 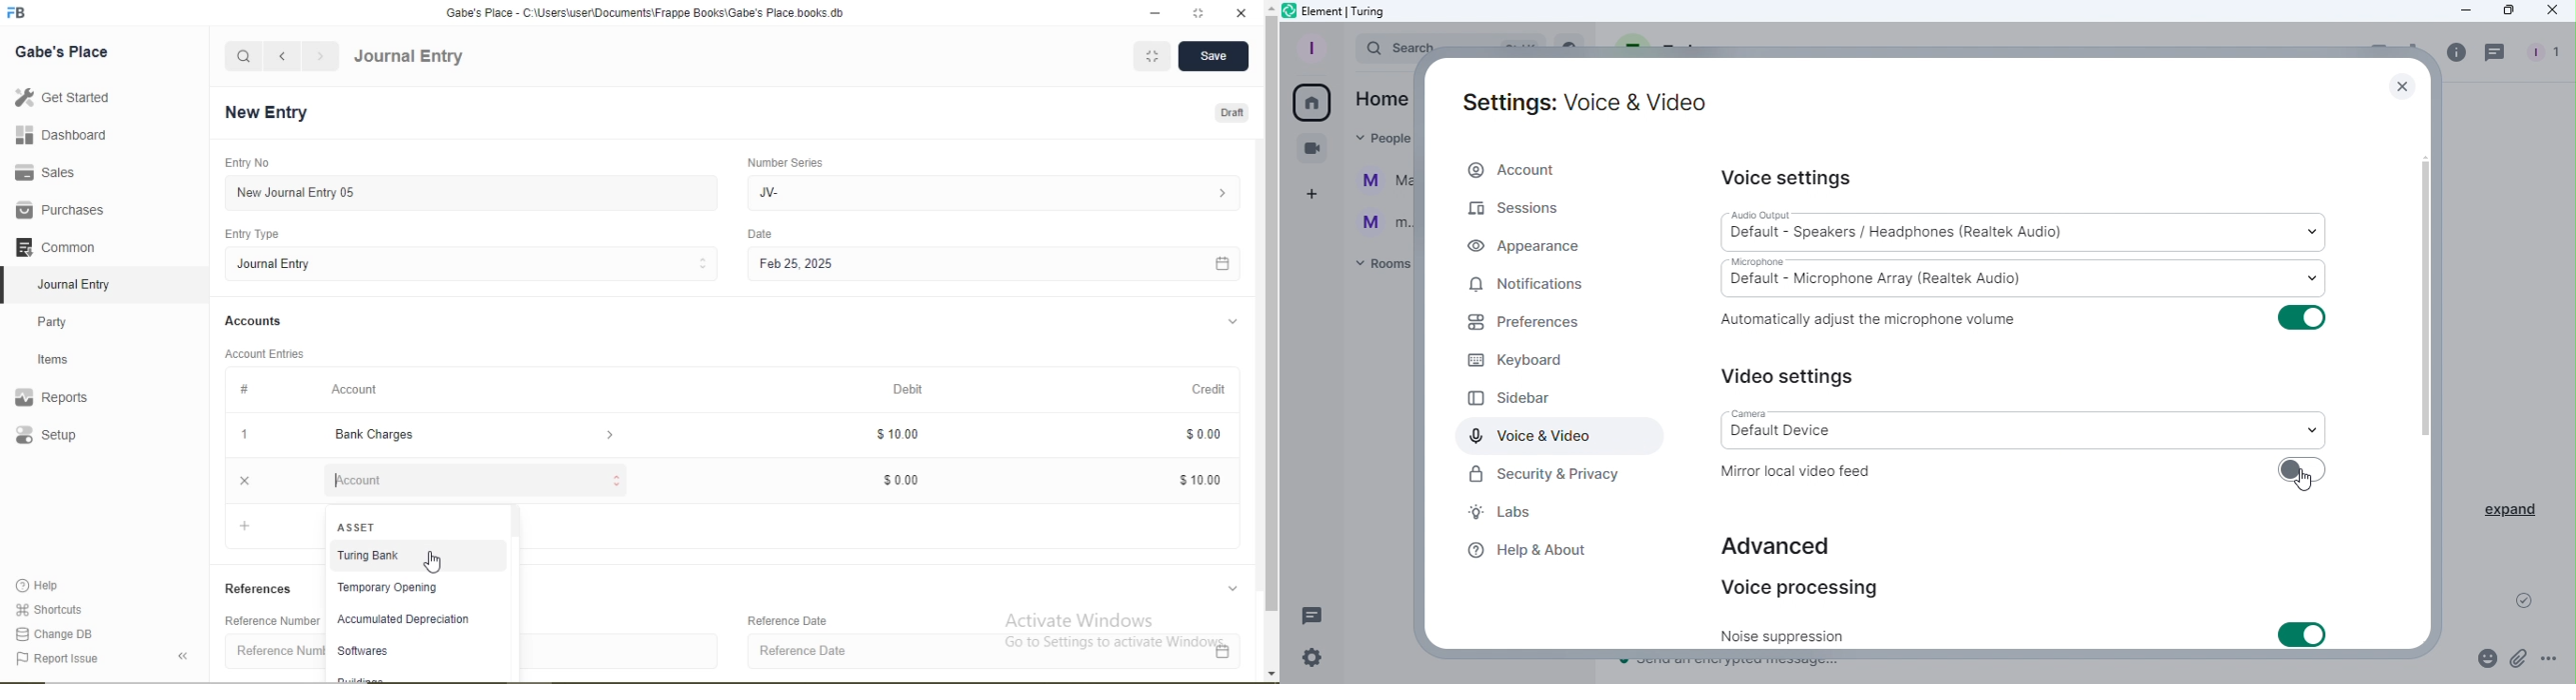 What do you see at coordinates (357, 389) in the screenshot?
I see `Account` at bounding box center [357, 389].